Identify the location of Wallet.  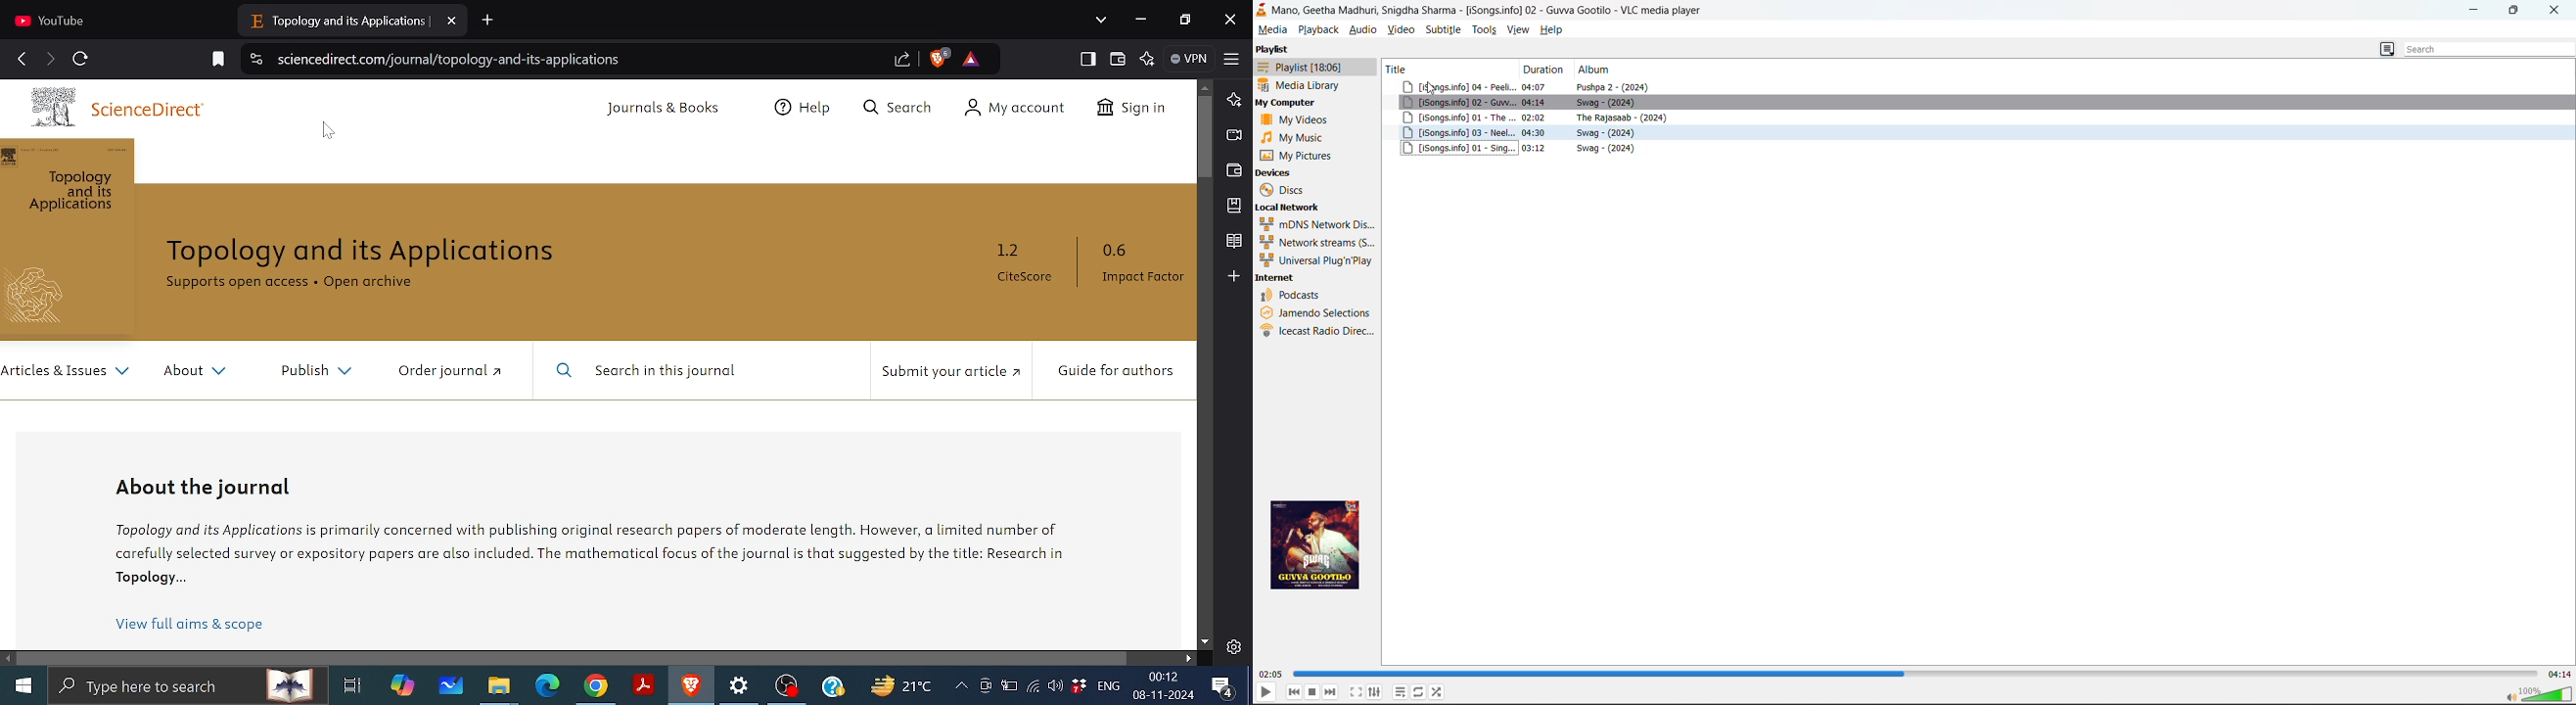
(1234, 170).